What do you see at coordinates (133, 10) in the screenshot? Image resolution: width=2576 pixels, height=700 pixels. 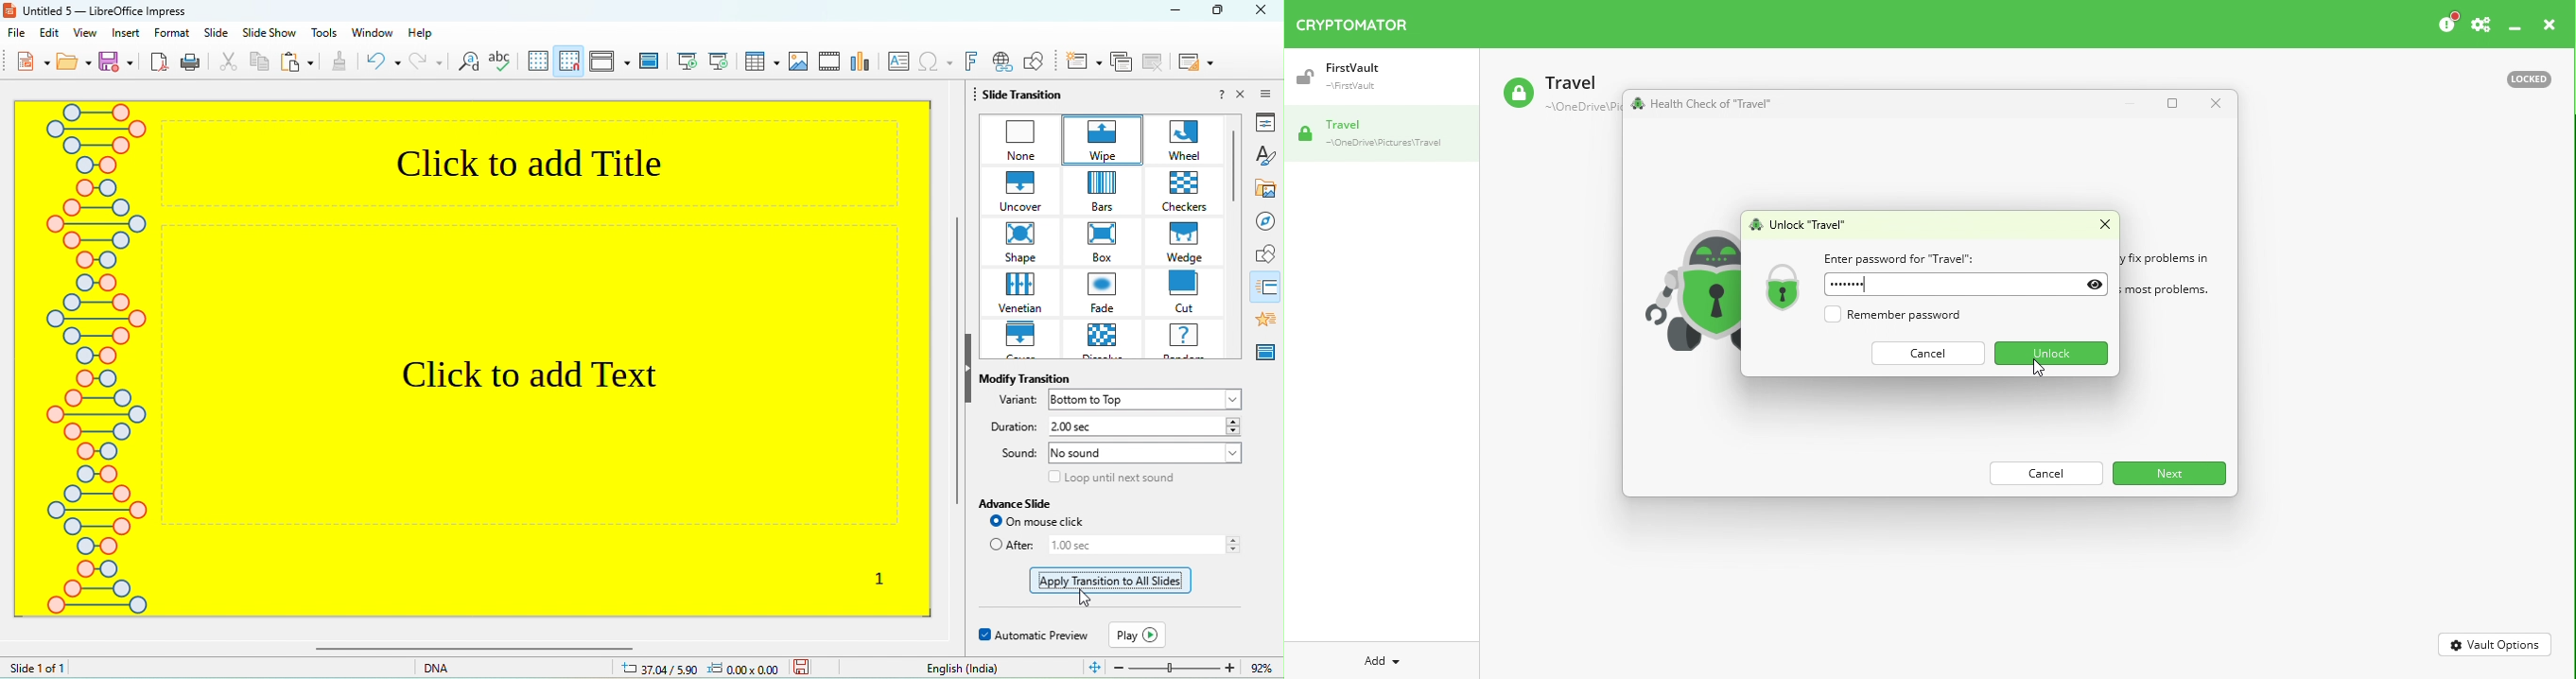 I see `untitled 5- libre office impress` at bounding box center [133, 10].